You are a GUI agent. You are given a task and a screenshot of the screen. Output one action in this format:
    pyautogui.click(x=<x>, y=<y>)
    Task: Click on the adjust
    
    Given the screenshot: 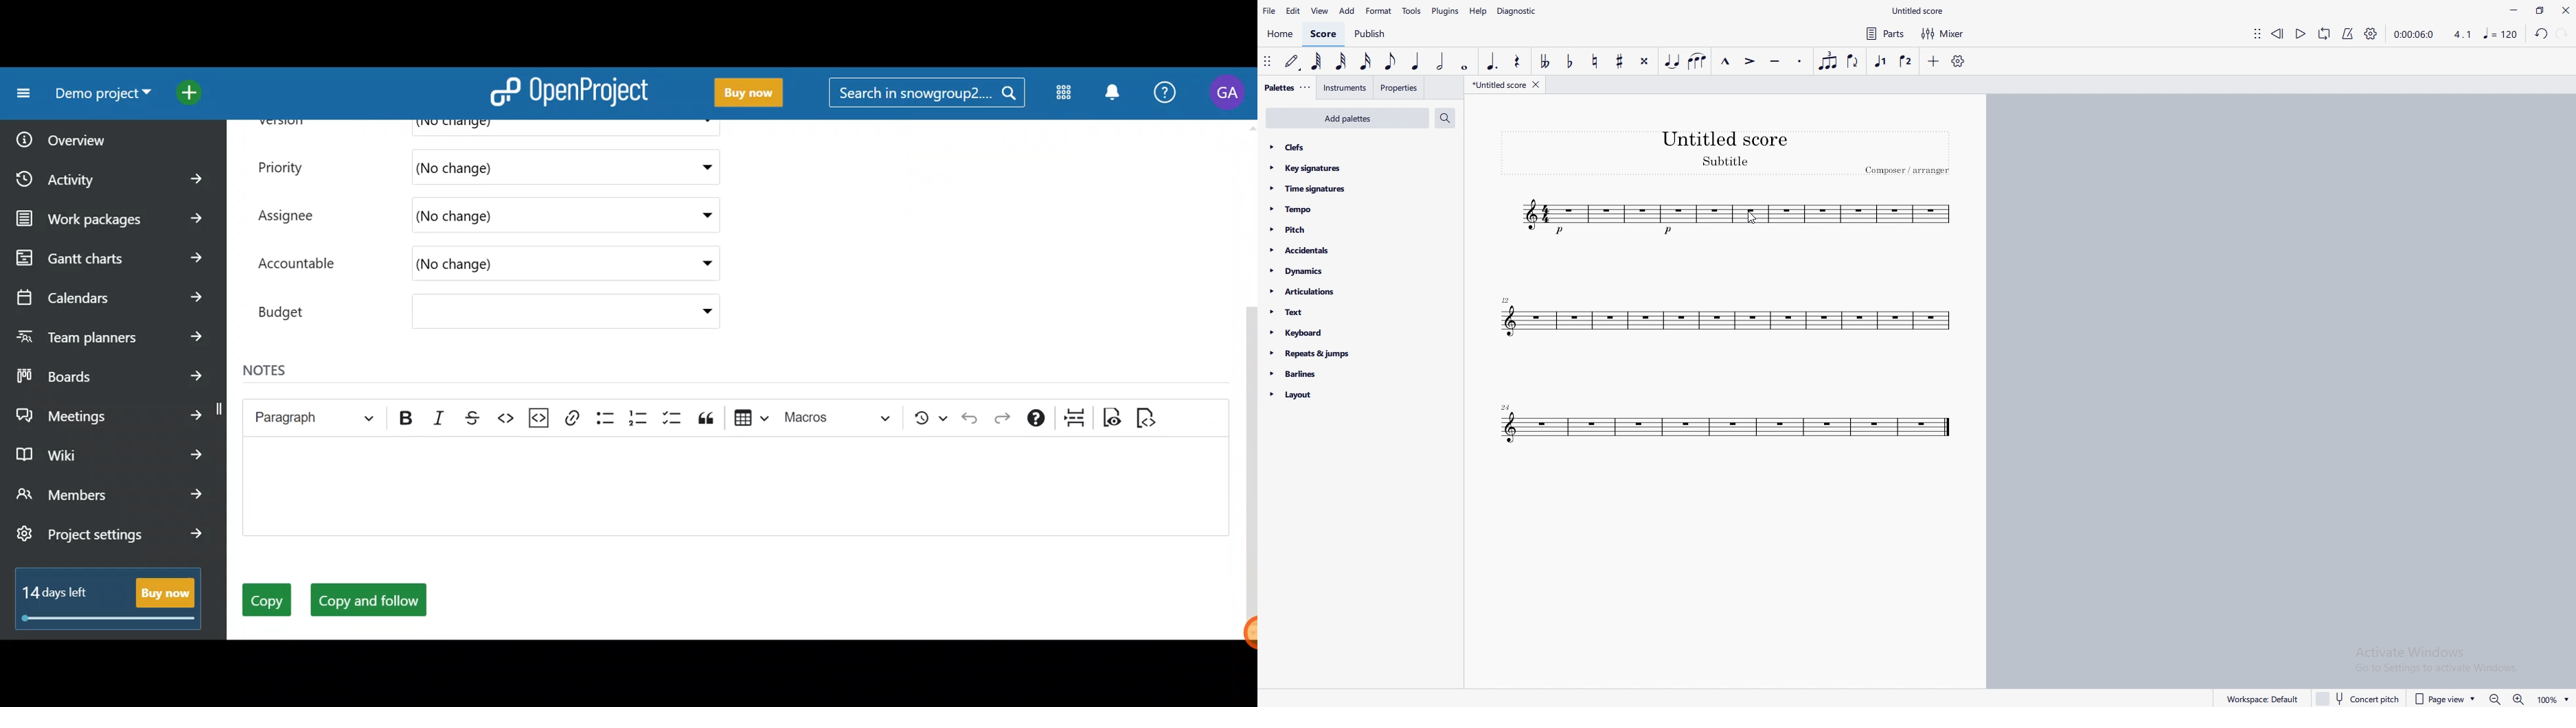 What is the action you would take?
    pyautogui.click(x=1269, y=62)
    